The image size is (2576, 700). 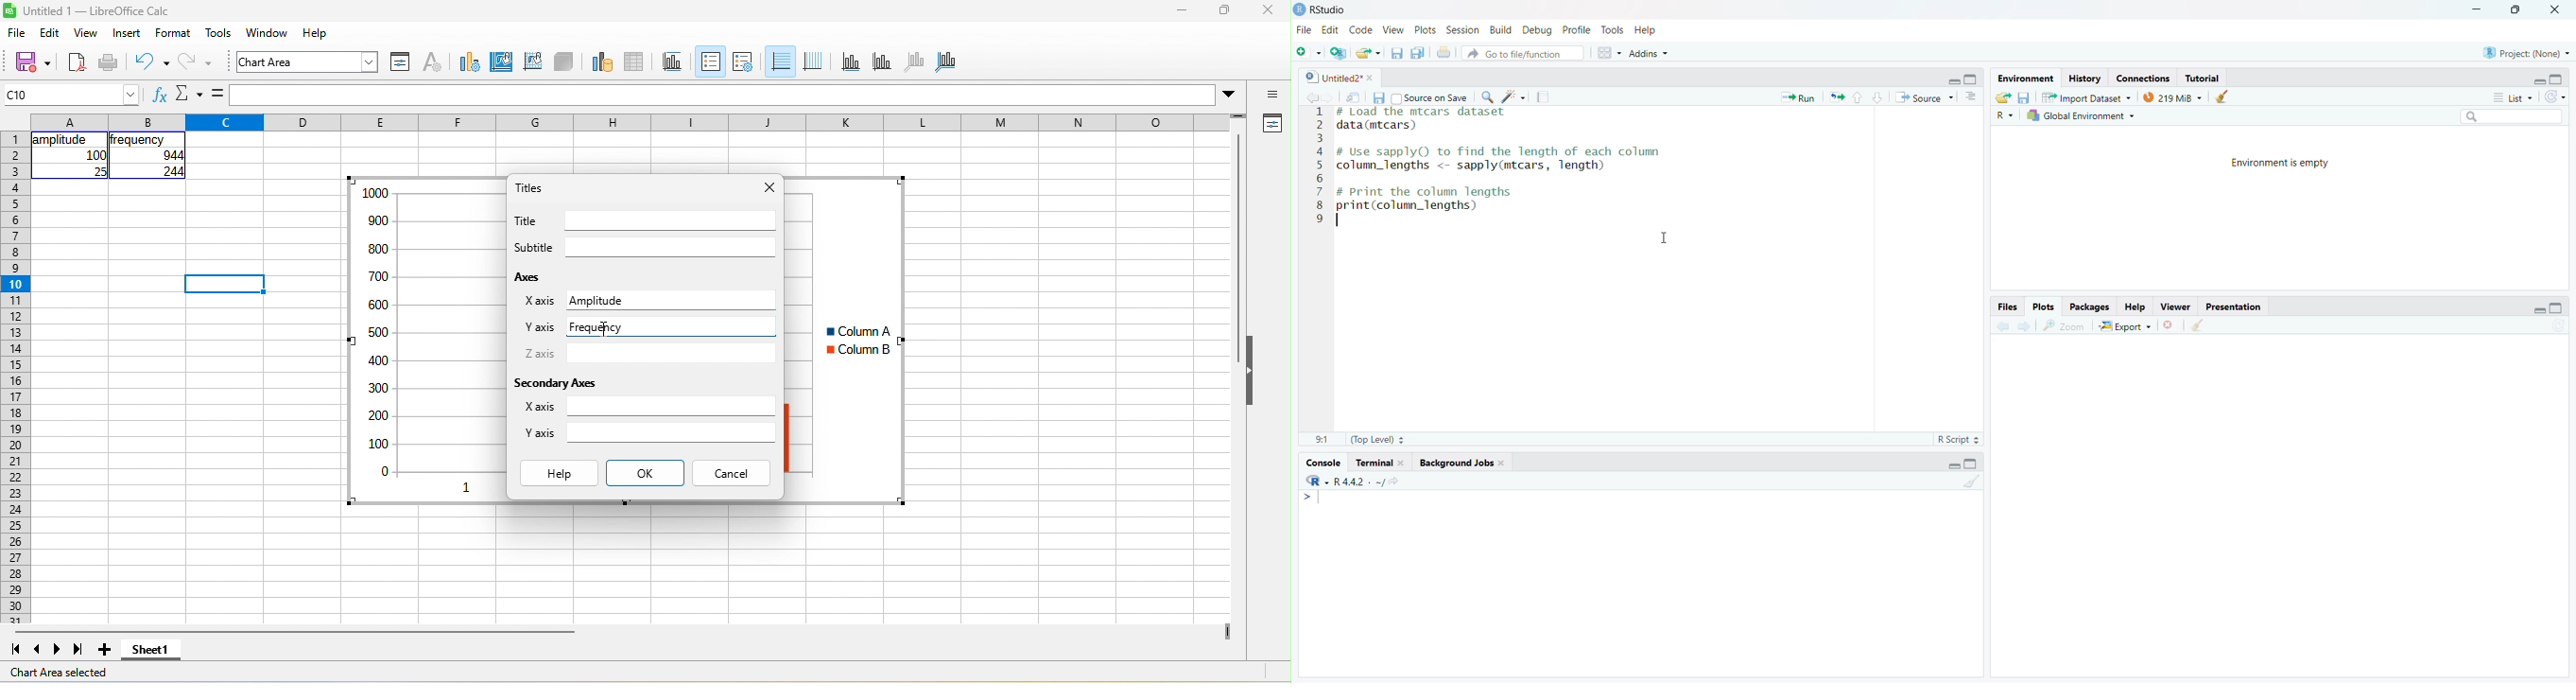 I want to click on Presentation, so click(x=2233, y=307).